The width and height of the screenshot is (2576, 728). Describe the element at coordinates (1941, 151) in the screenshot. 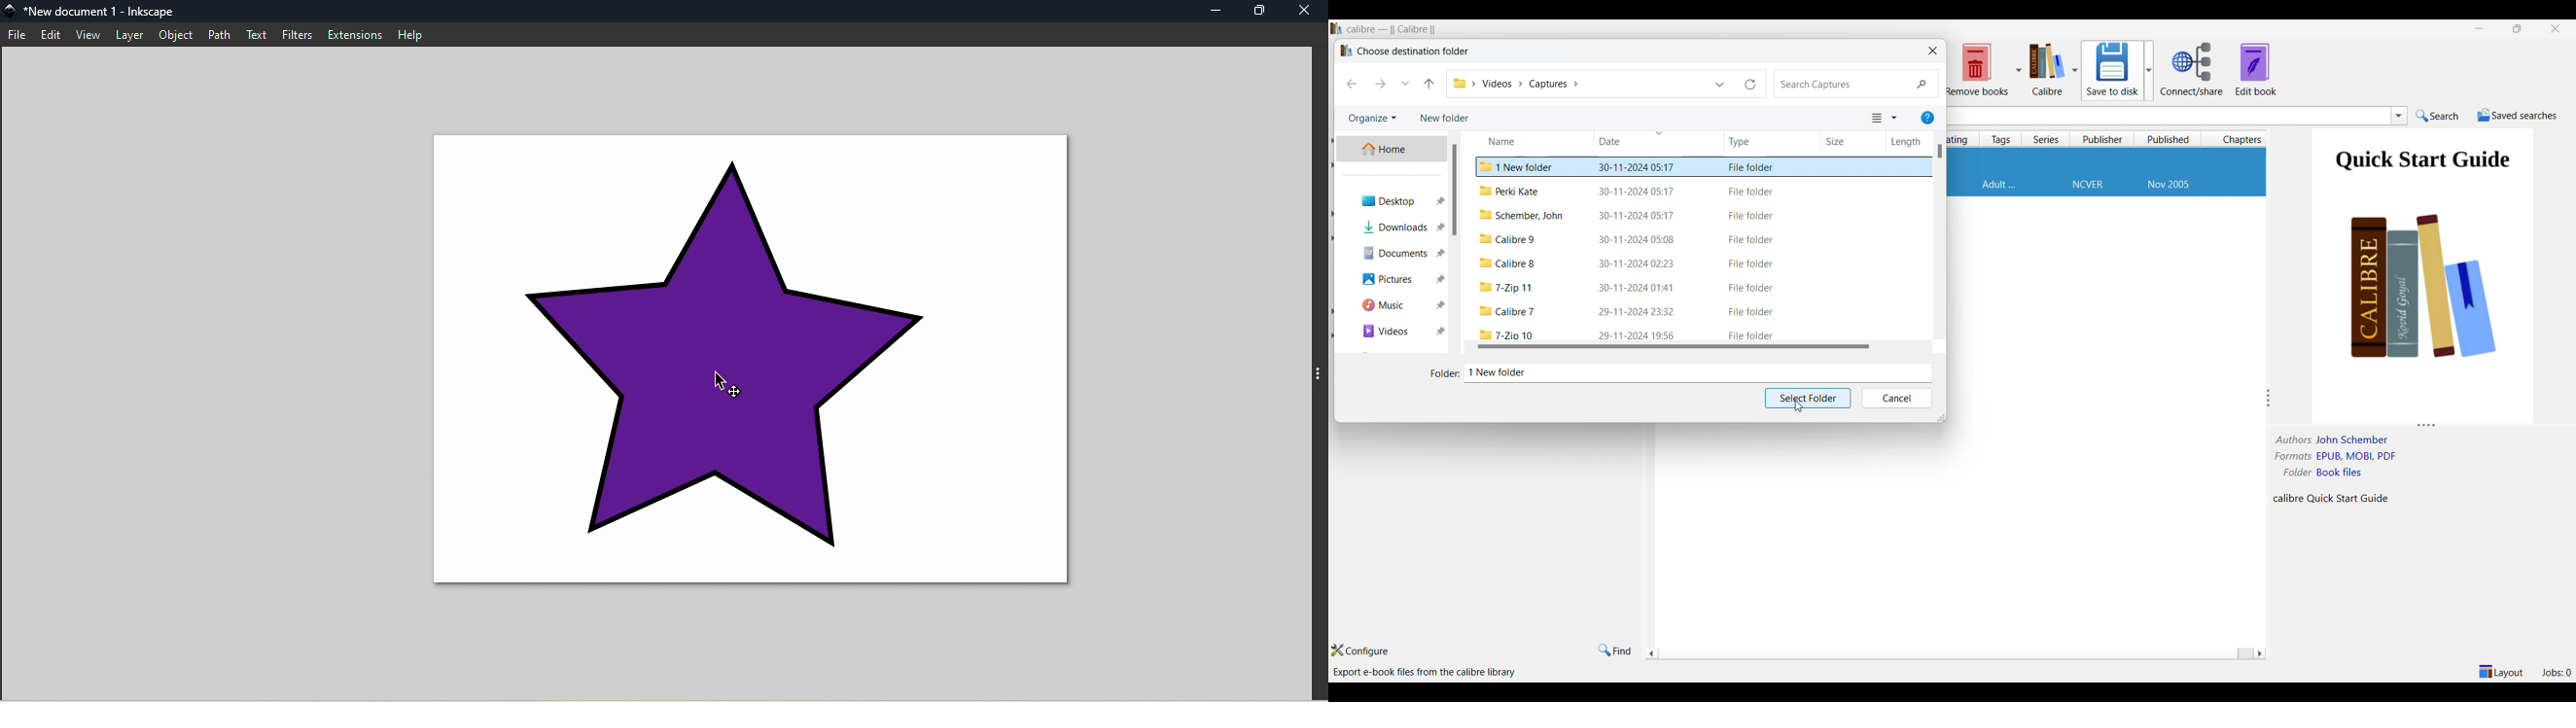

I see `Vertical slide bar` at that location.